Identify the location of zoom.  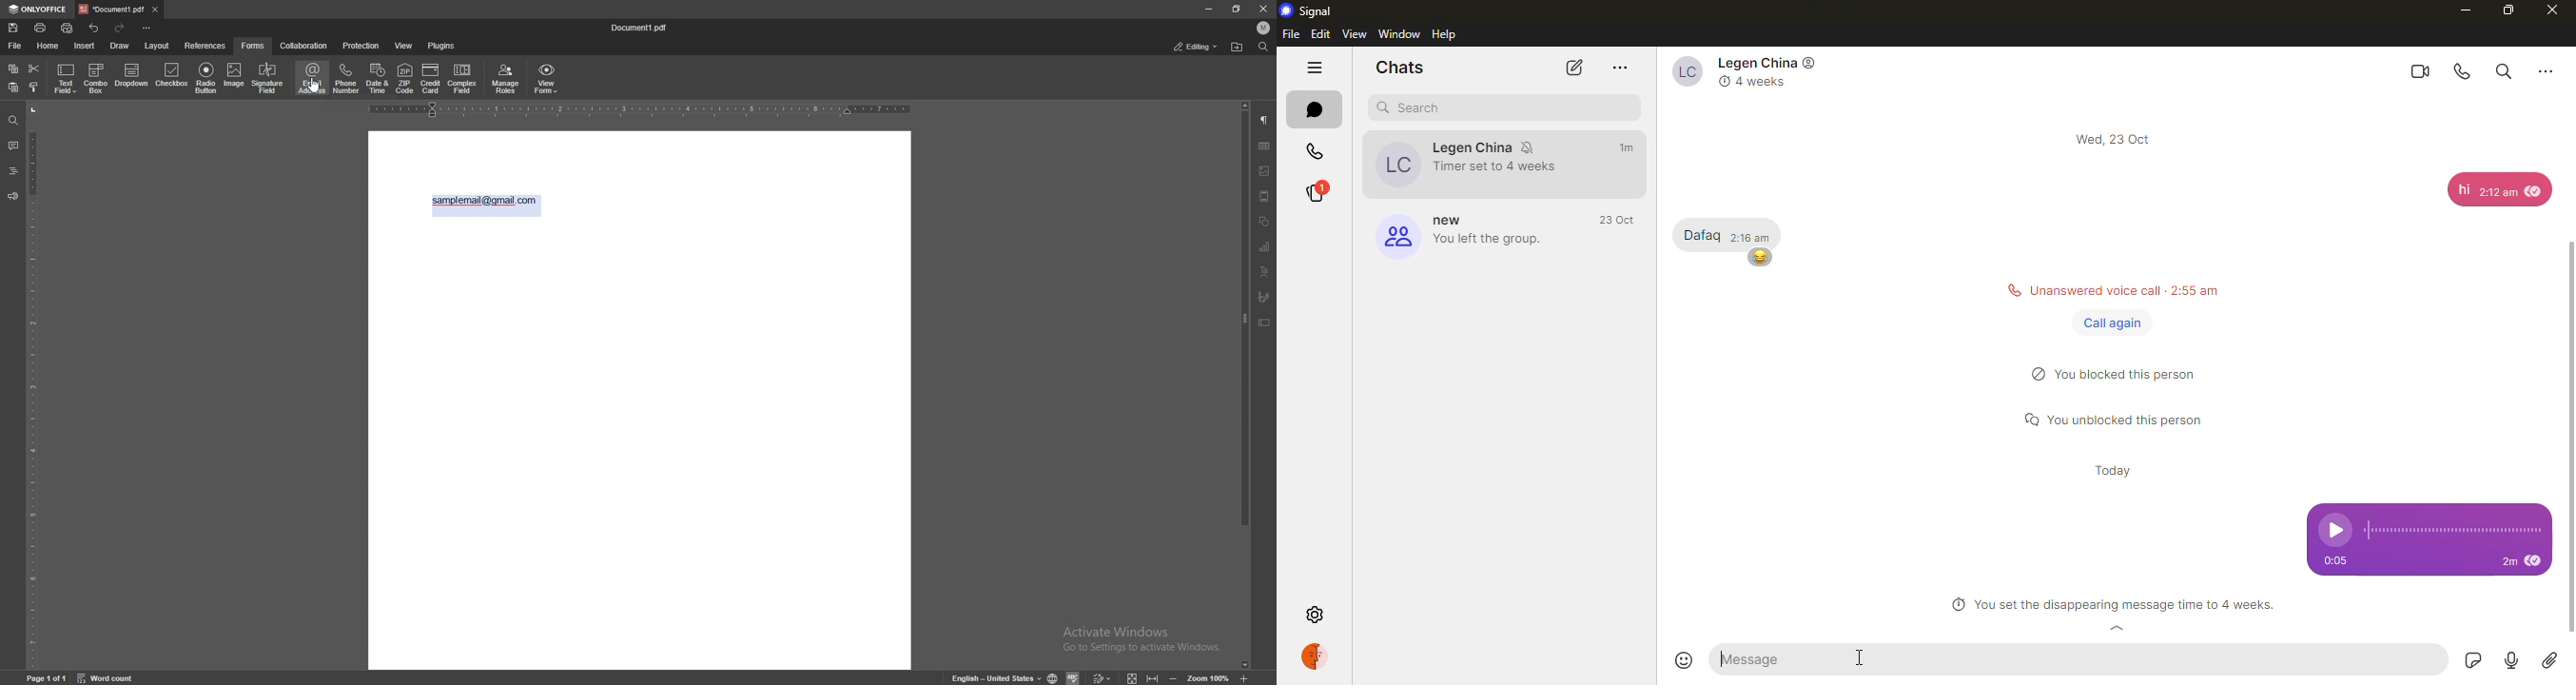
(1208, 677).